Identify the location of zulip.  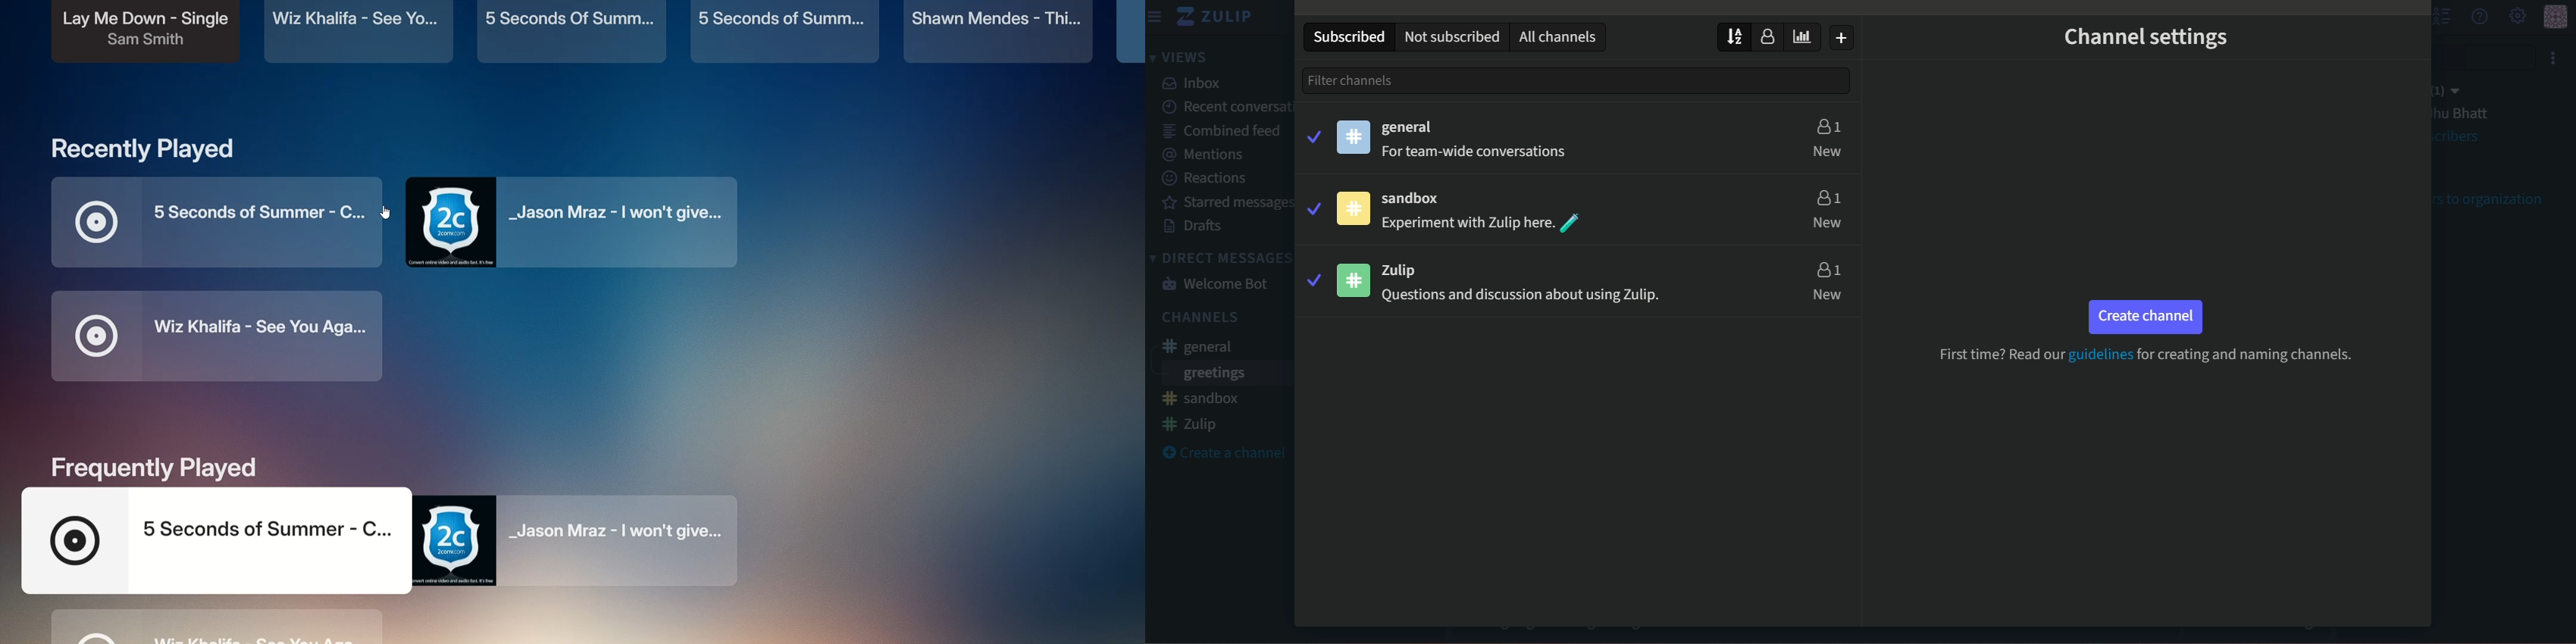
(1400, 270).